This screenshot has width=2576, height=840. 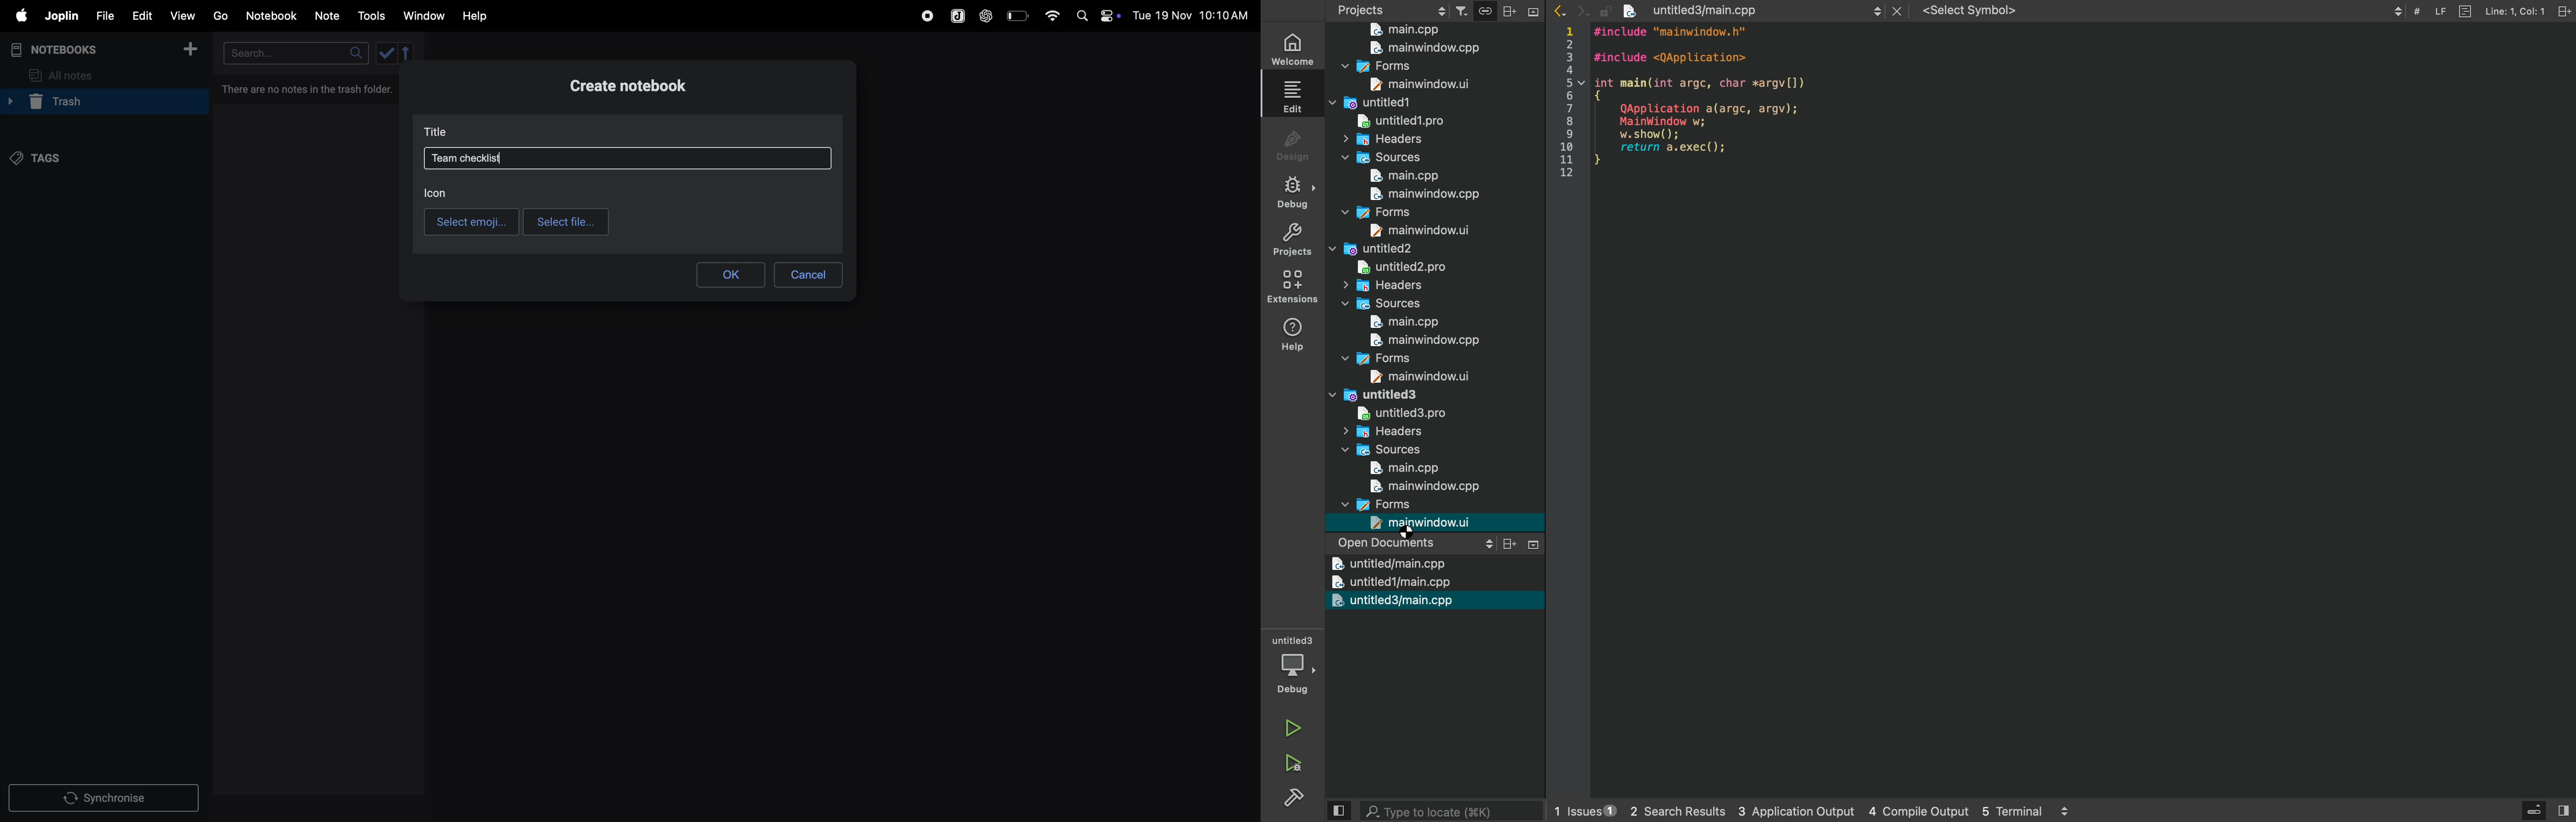 I want to click on on/off, so click(x=1112, y=16).